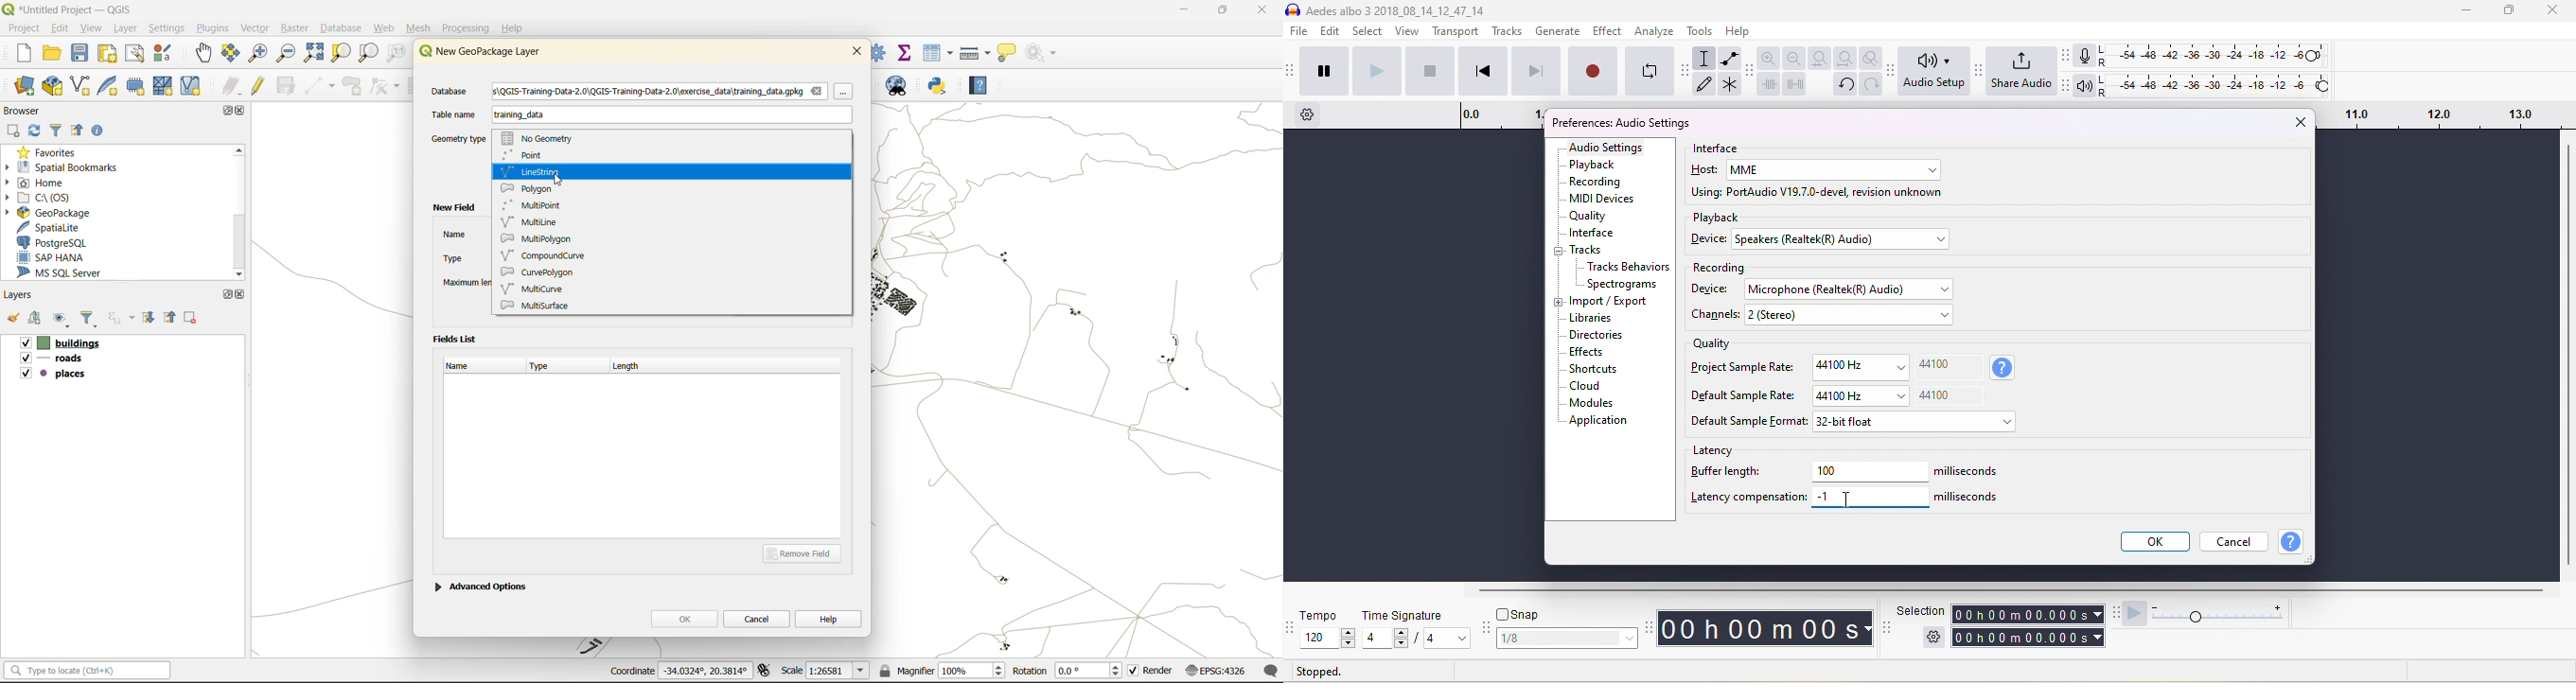 The image size is (2576, 700). I want to click on device, so click(1708, 238).